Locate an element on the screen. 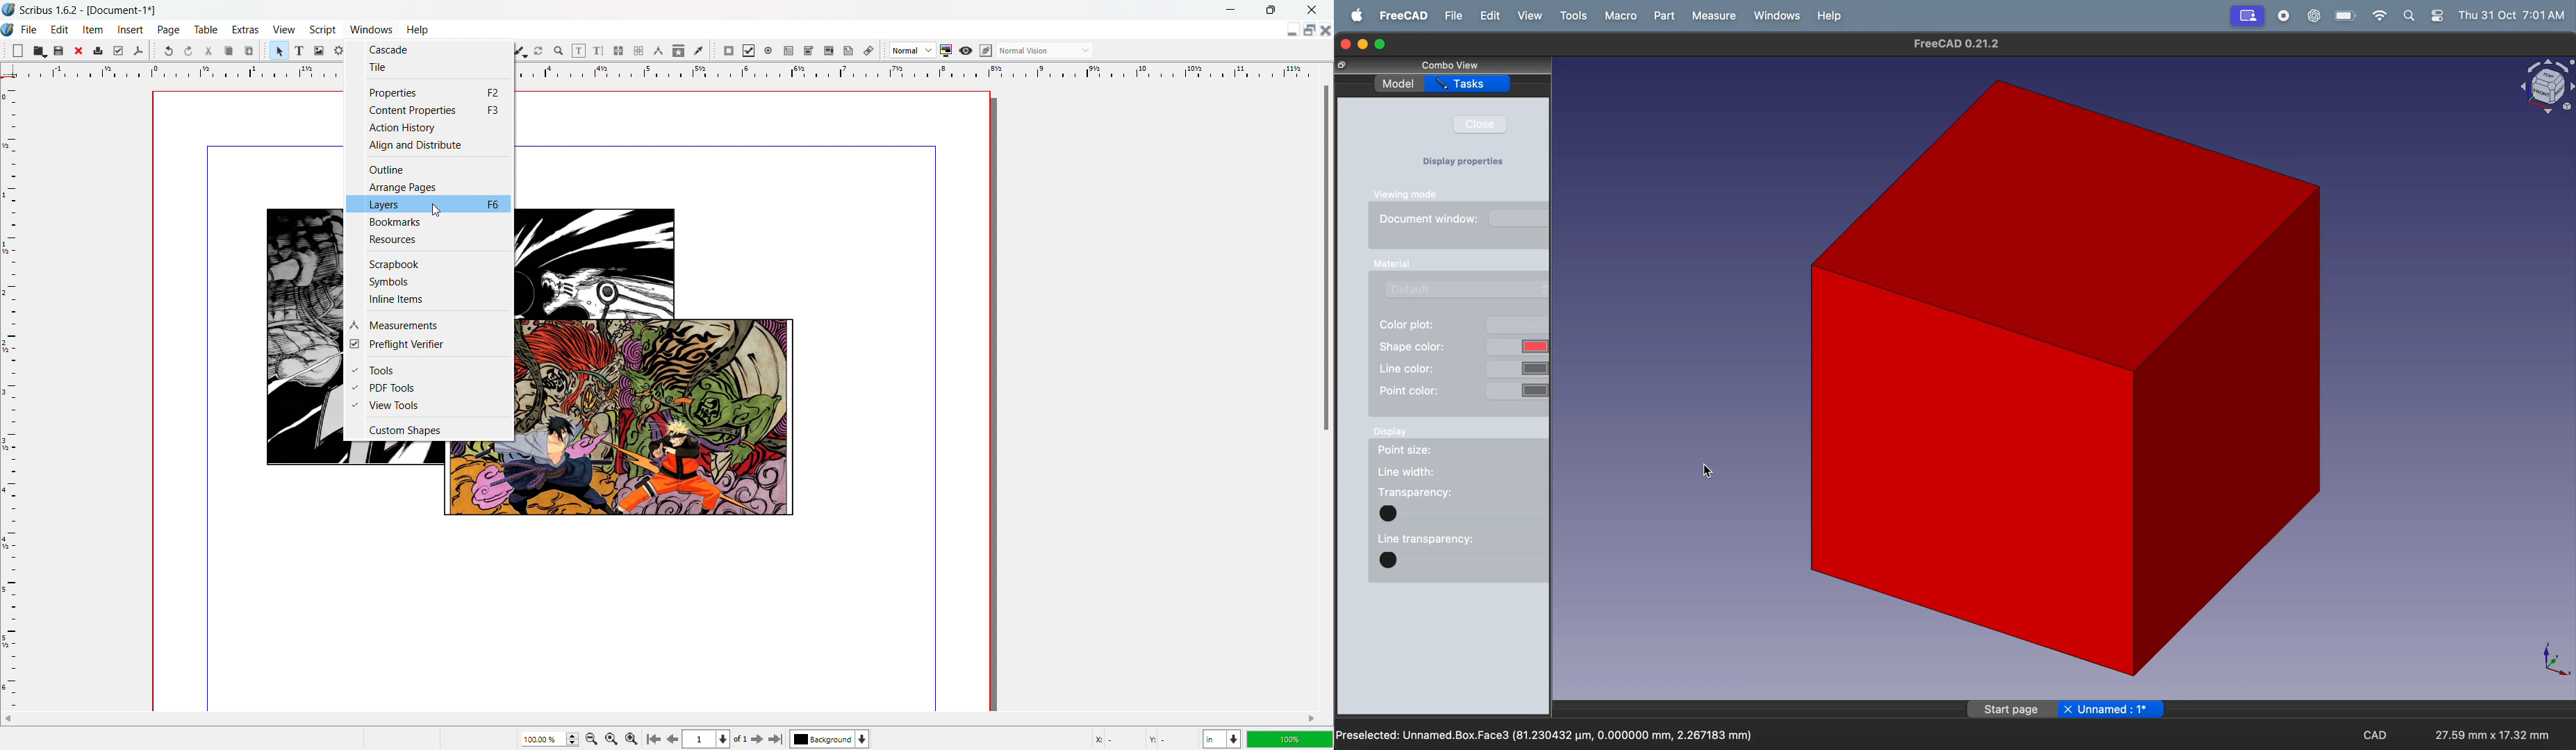  text frame is located at coordinates (300, 51).